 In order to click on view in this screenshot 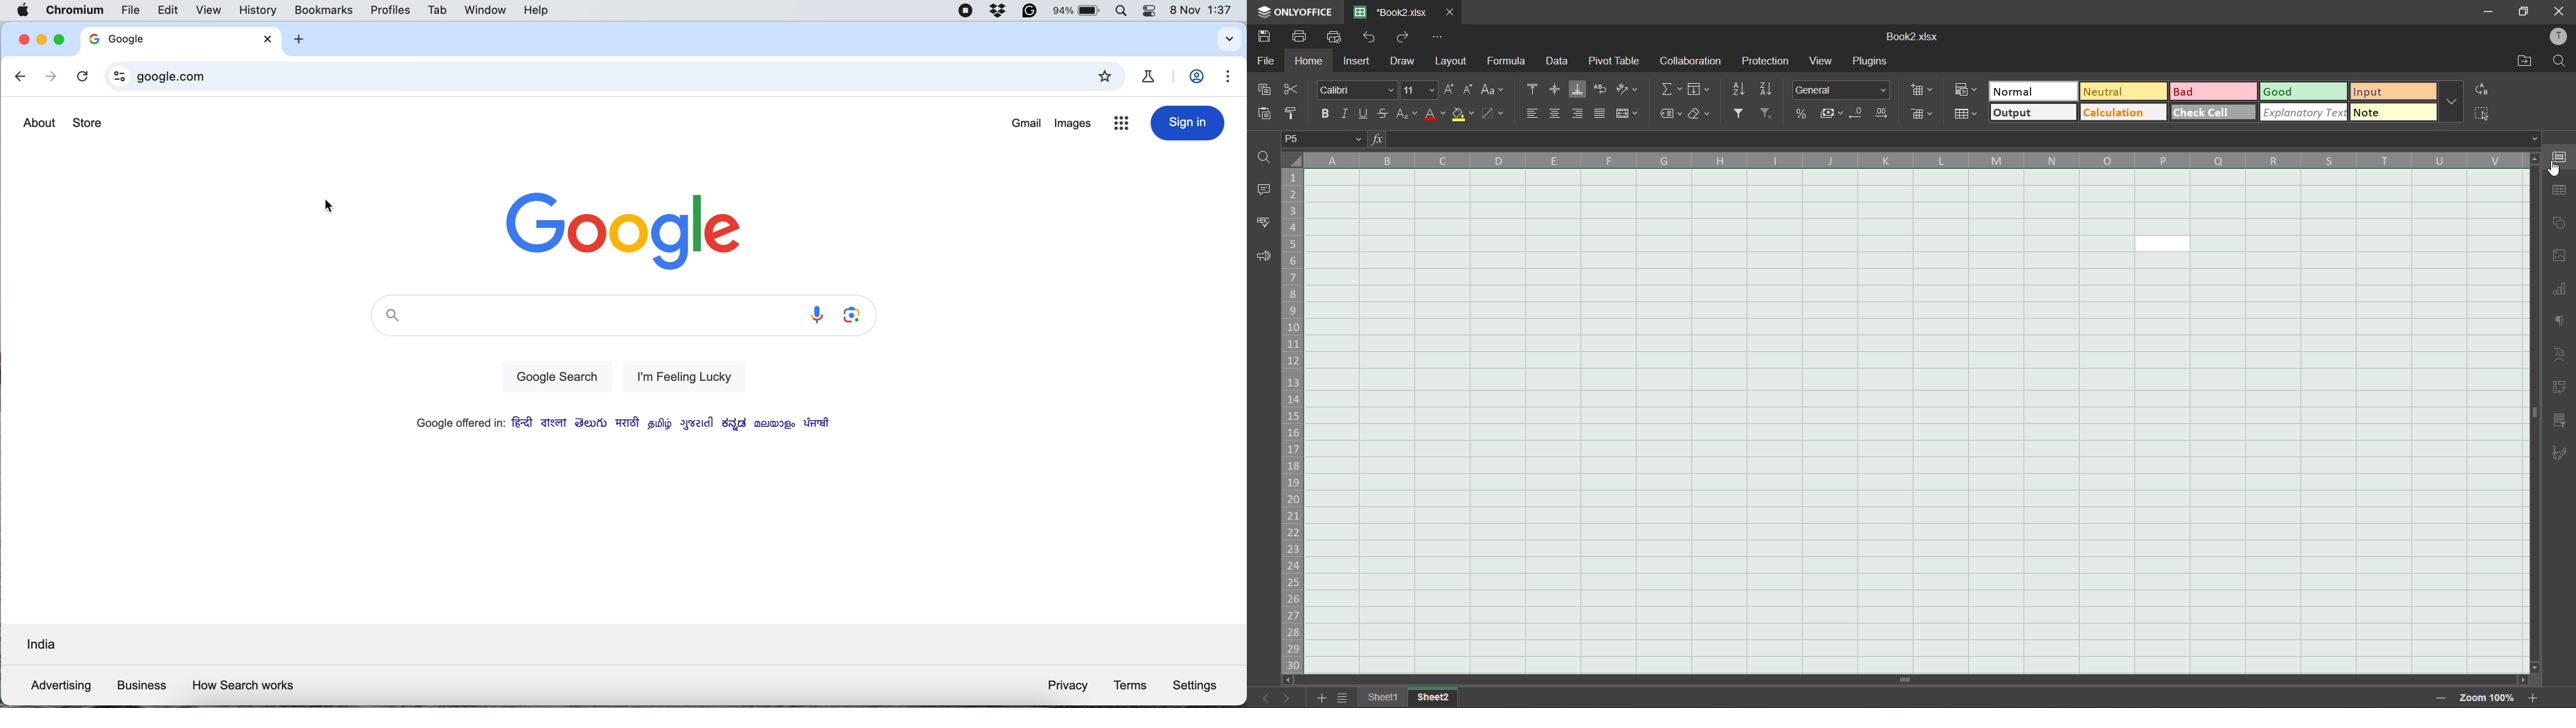, I will do `click(213, 9)`.